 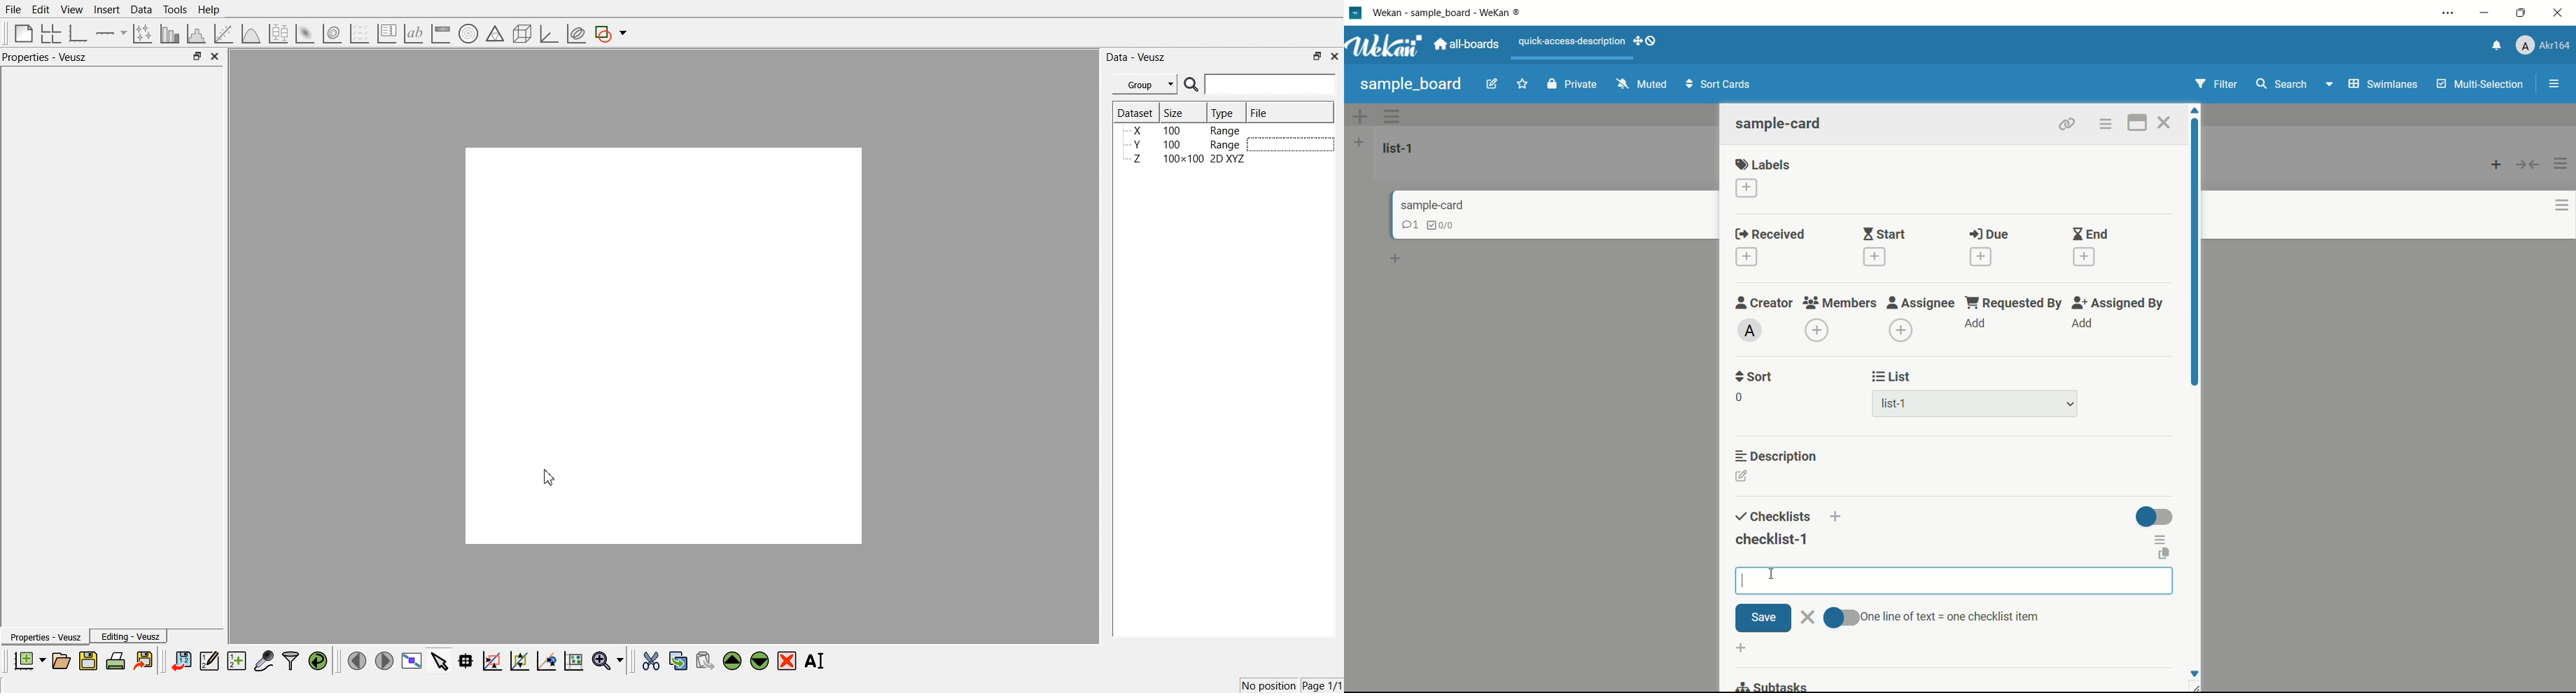 What do you see at coordinates (1744, 646) in the screenshot?
I see `add` at bounding box center [1744, 646].